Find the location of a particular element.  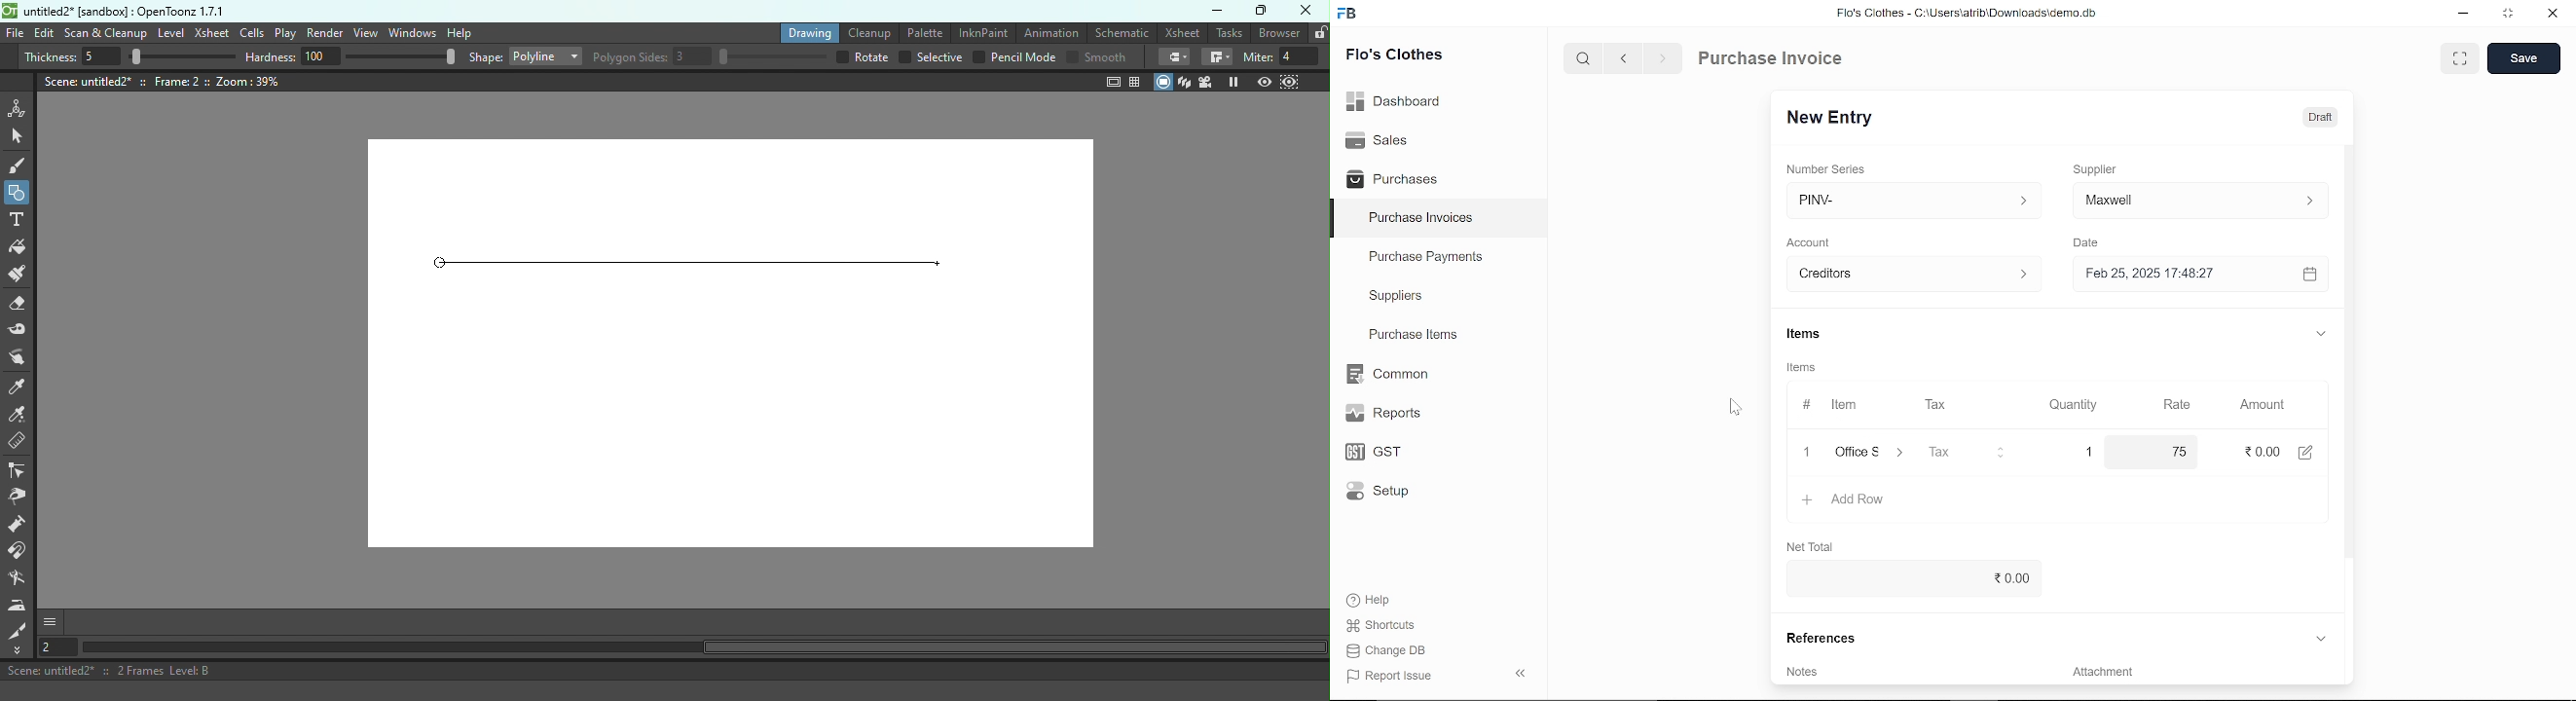

Thickness is located at coordinates (129, 56).